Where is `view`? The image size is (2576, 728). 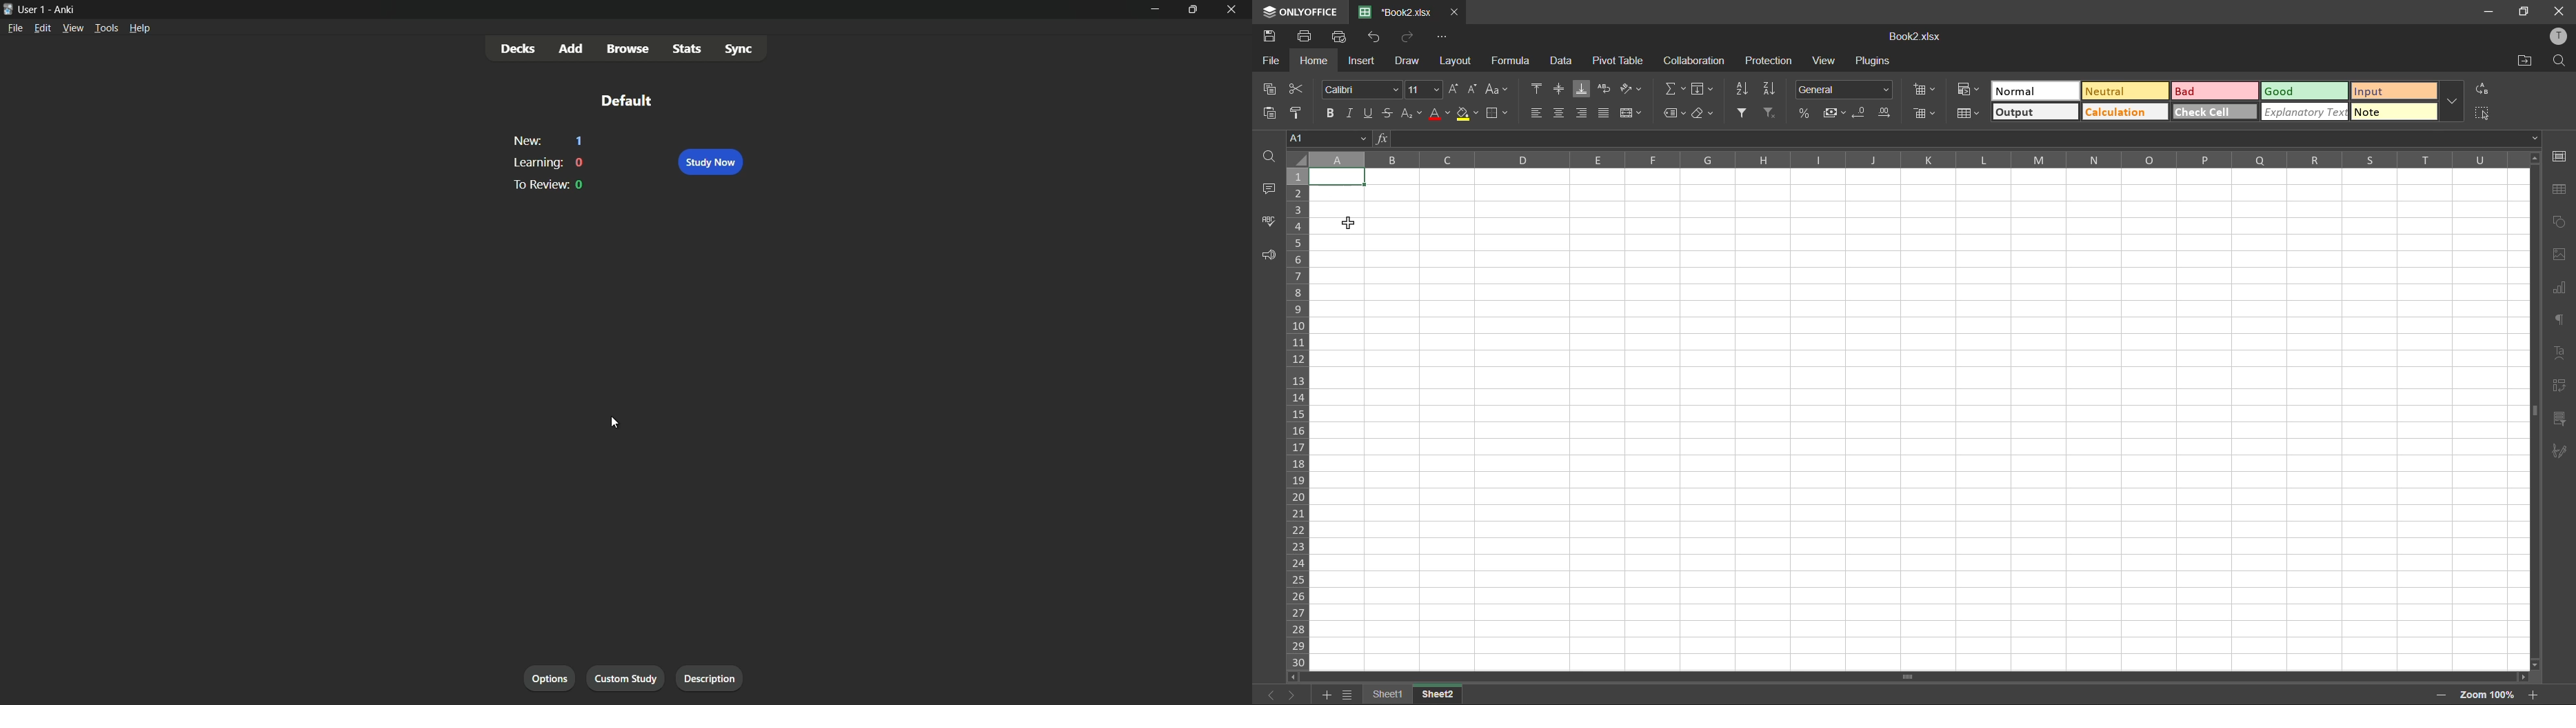
view is located at coordinates (73, 29).